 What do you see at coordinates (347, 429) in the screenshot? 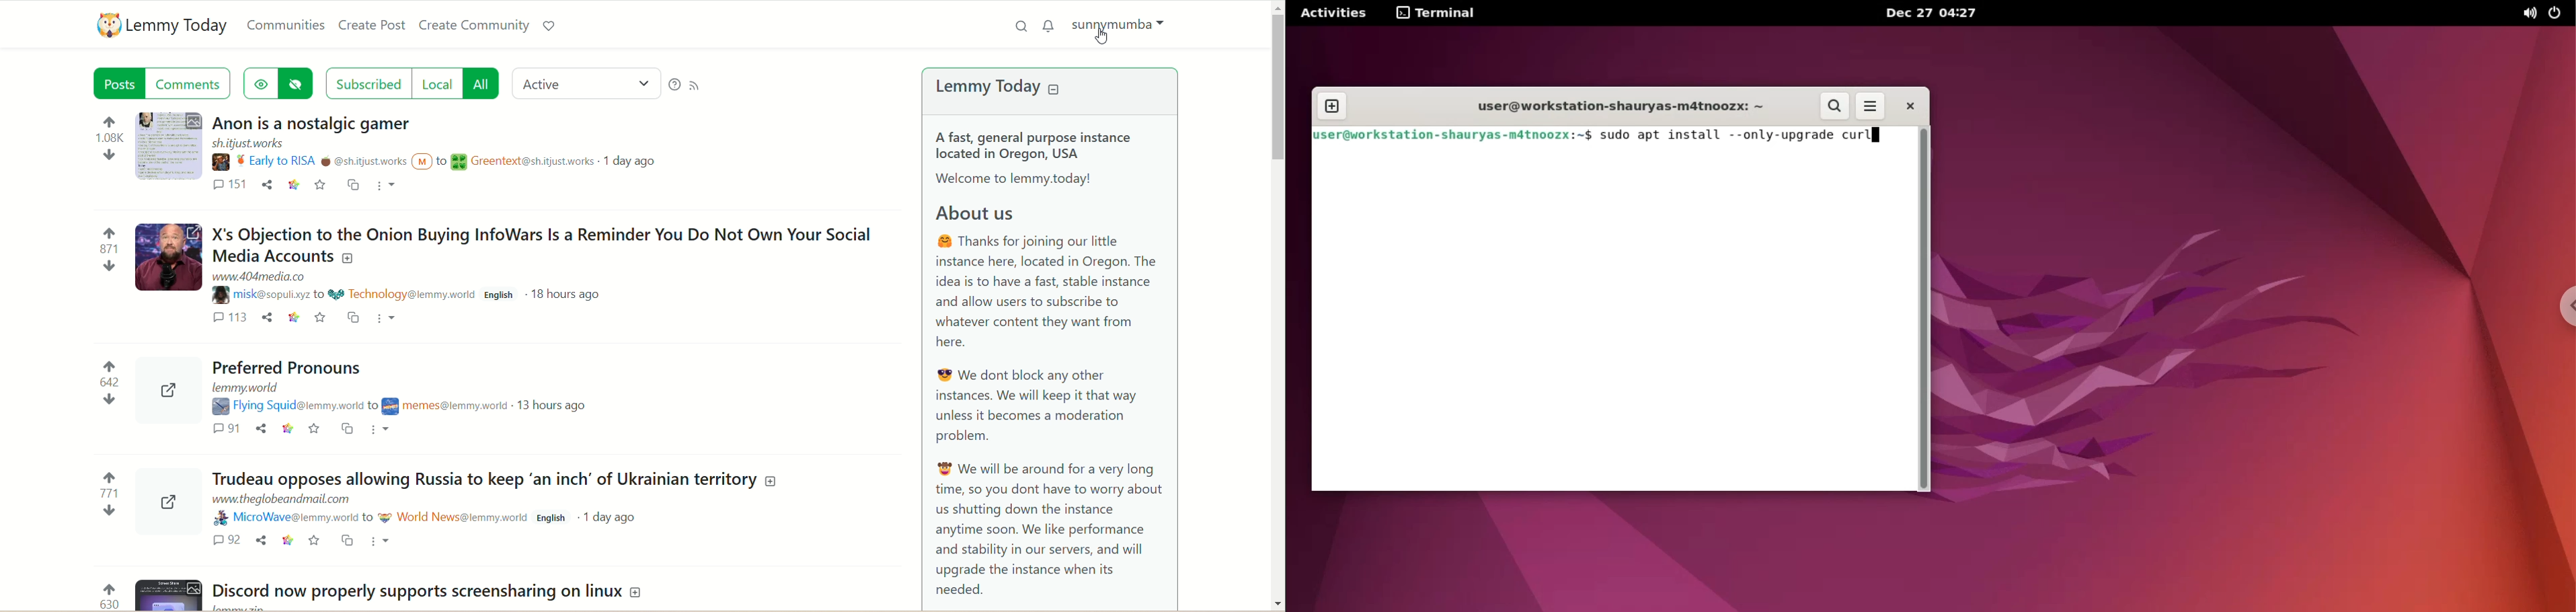
I see `Cross post` at bounding box center [347, 429].